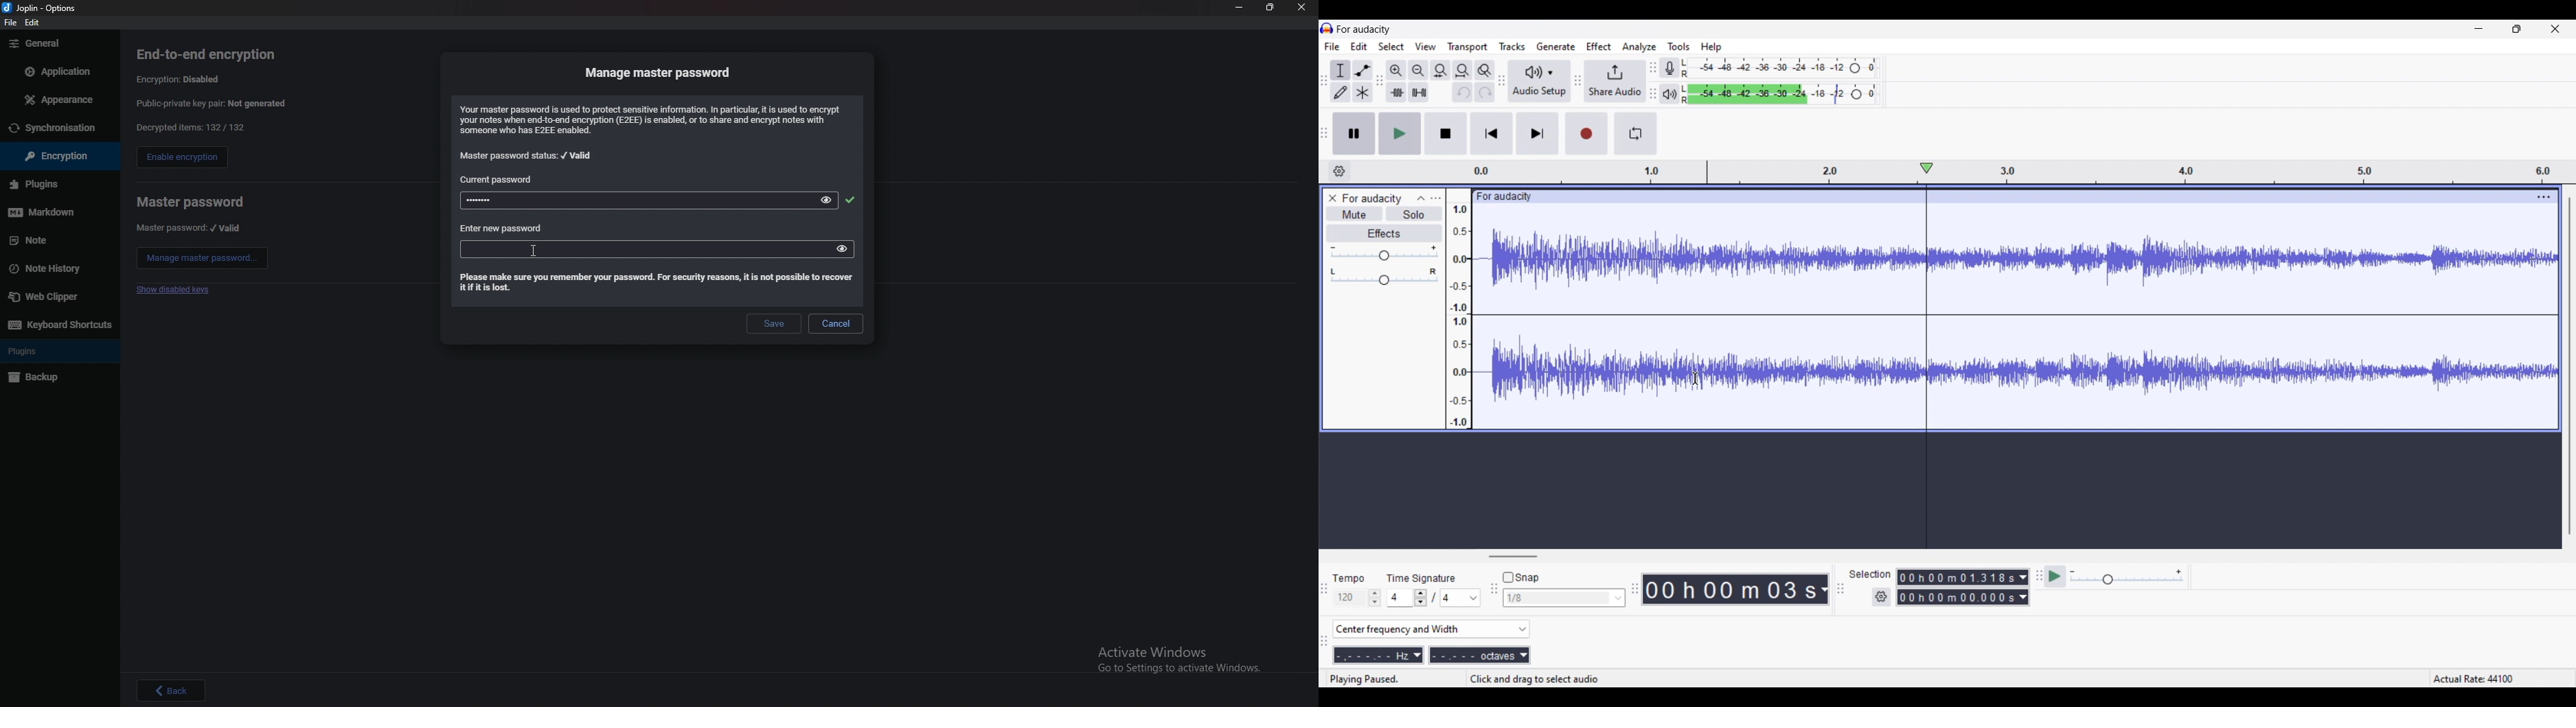 The image size is (2576, 728). What do you see at coordinates (1303, 8) in the screenshot?
I see `close` at bounding box center [1303, 8].